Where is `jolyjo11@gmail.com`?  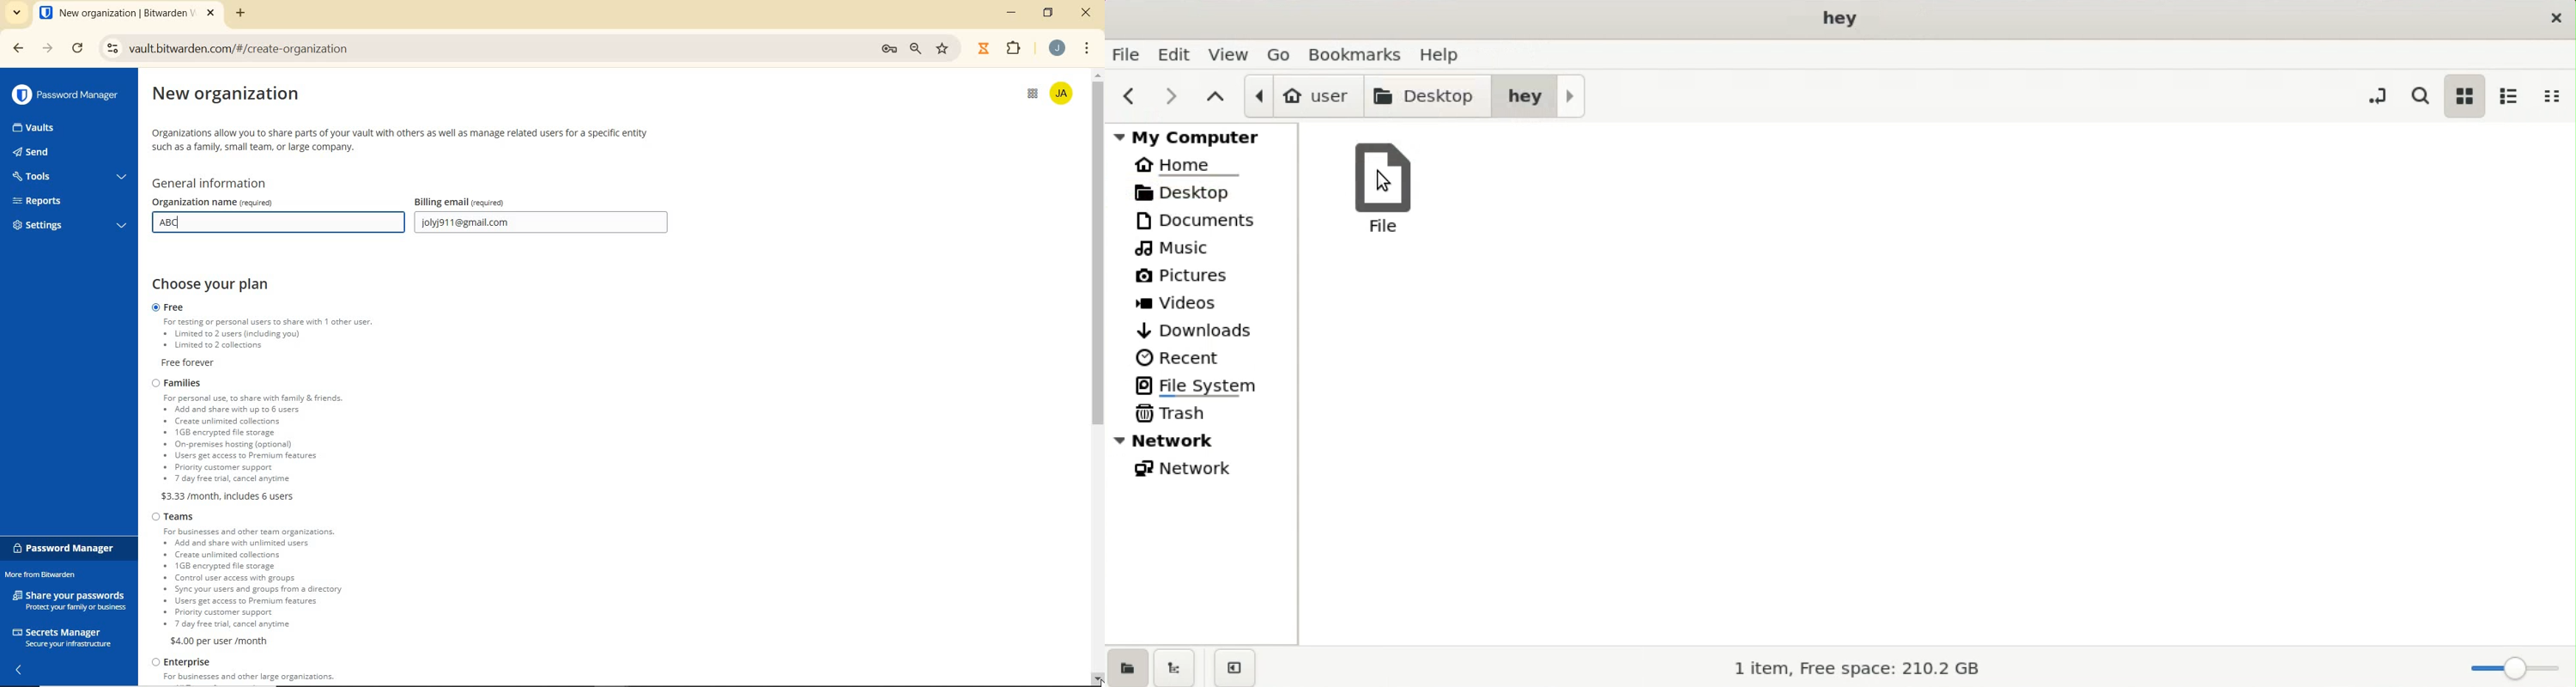 jolyjo11@gmail.com is located at coordinates (543, 224).